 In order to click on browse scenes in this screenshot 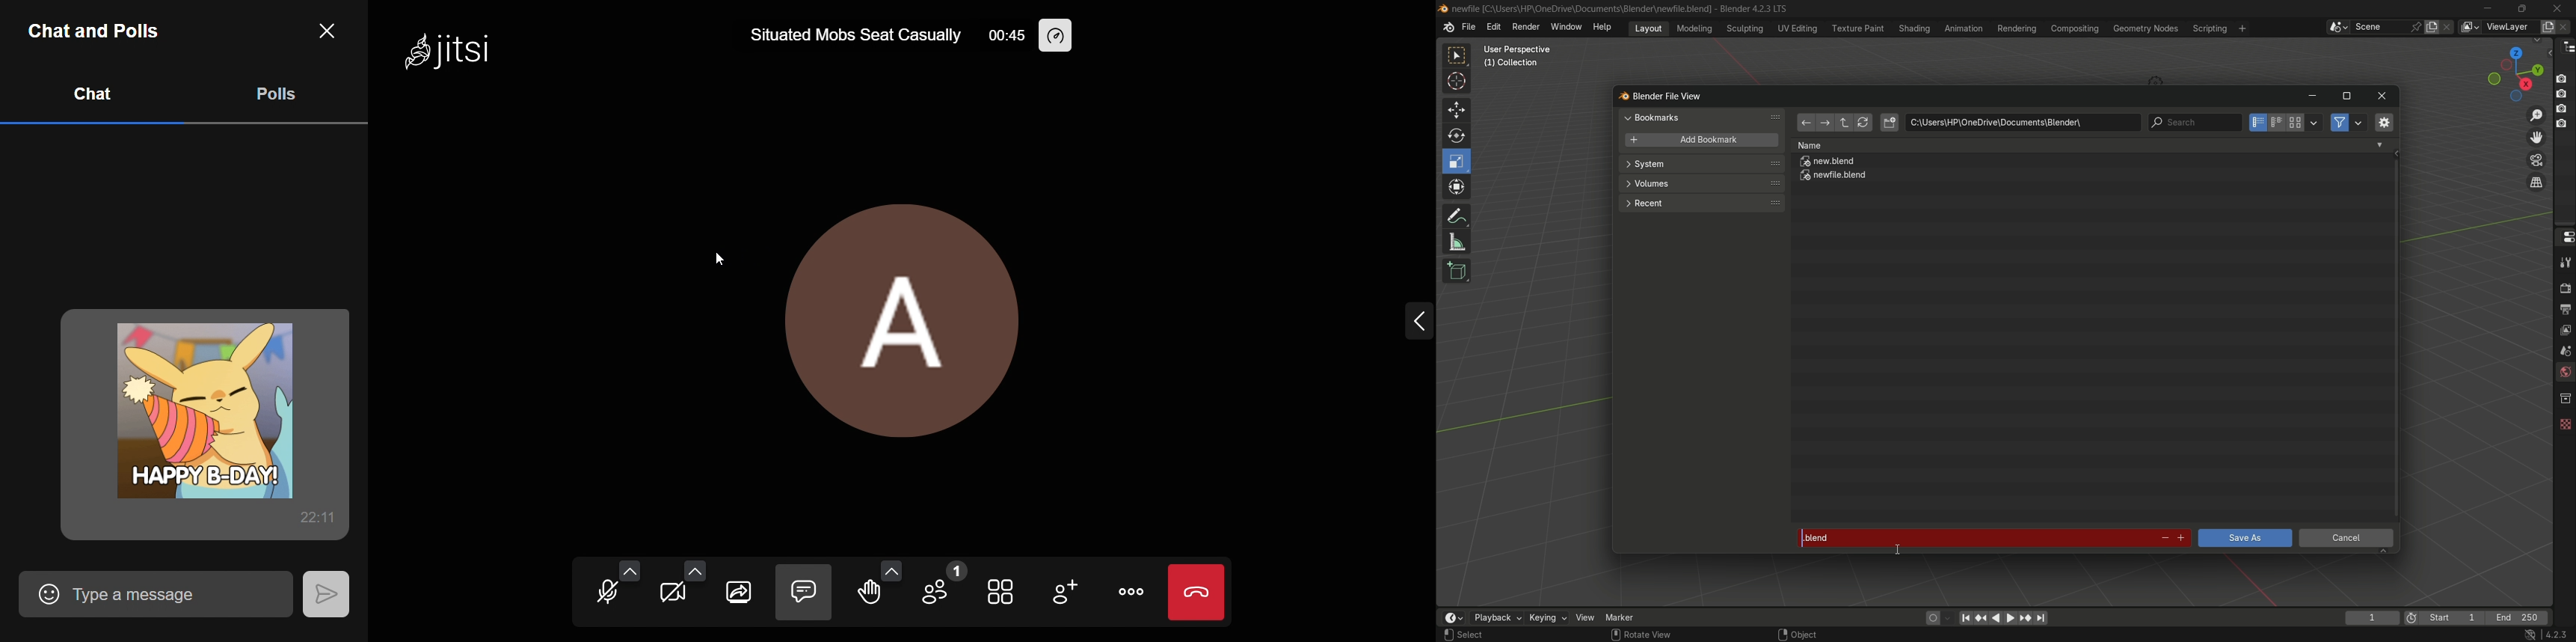, I will do `click(2338, 27)`.